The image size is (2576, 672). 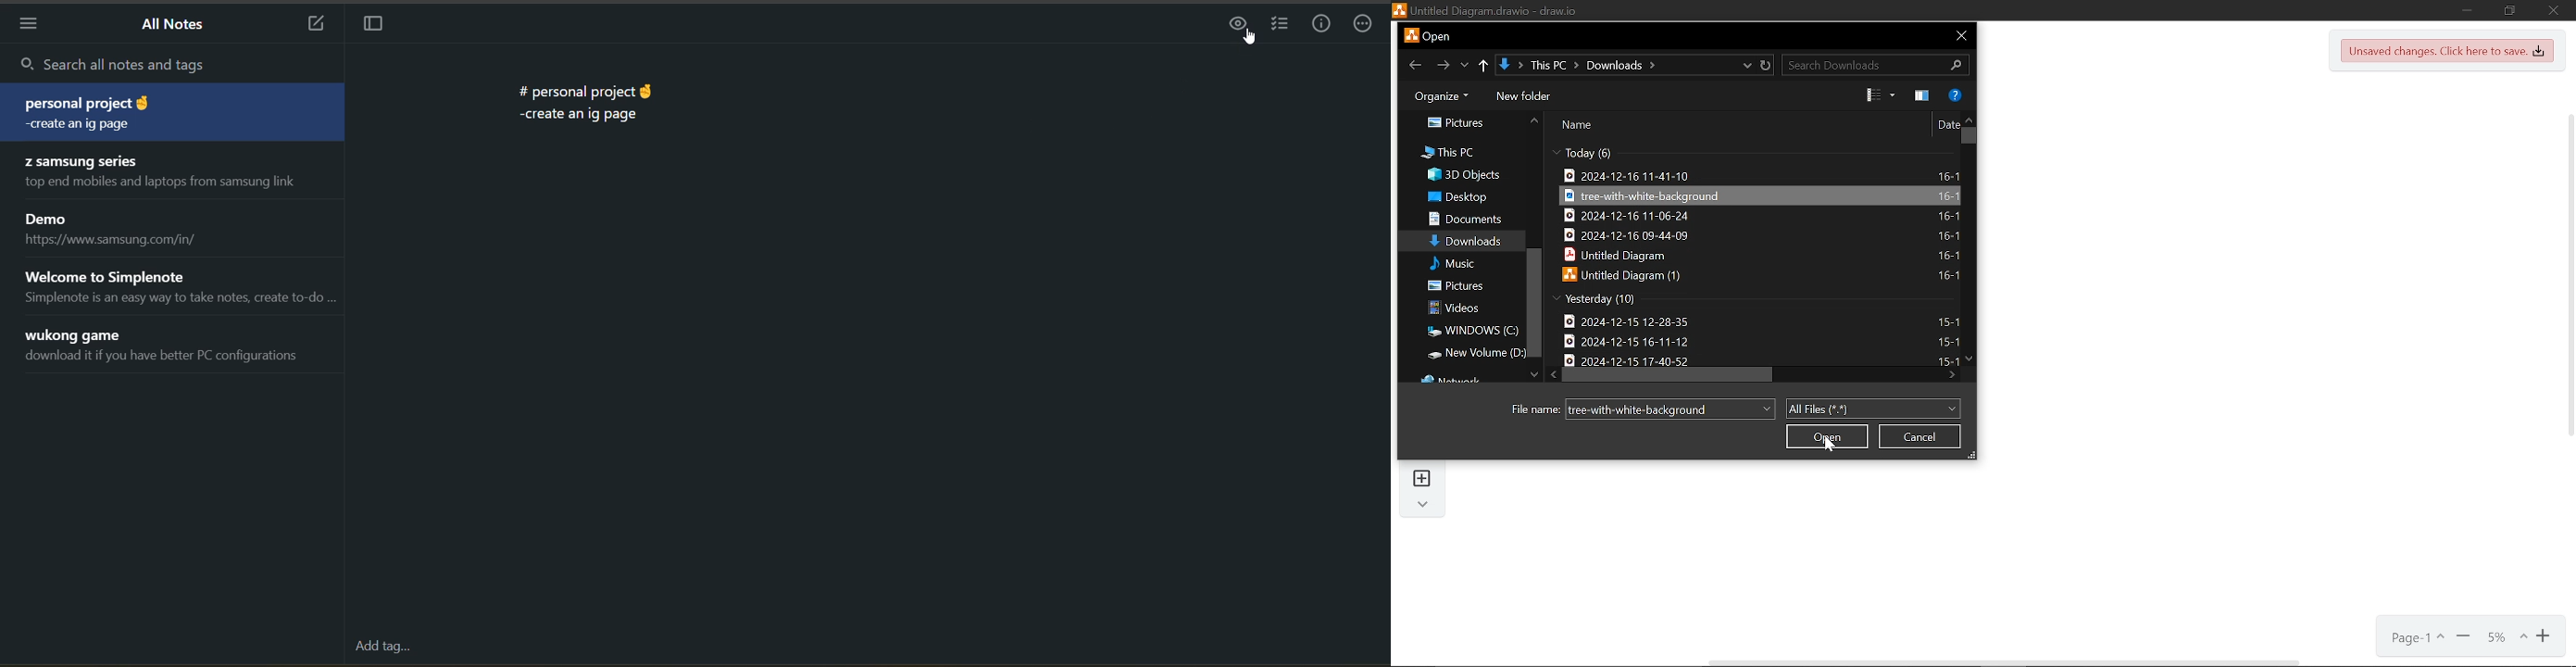 I want to click on vertical scrollbar, so click(x=2567, y=273).